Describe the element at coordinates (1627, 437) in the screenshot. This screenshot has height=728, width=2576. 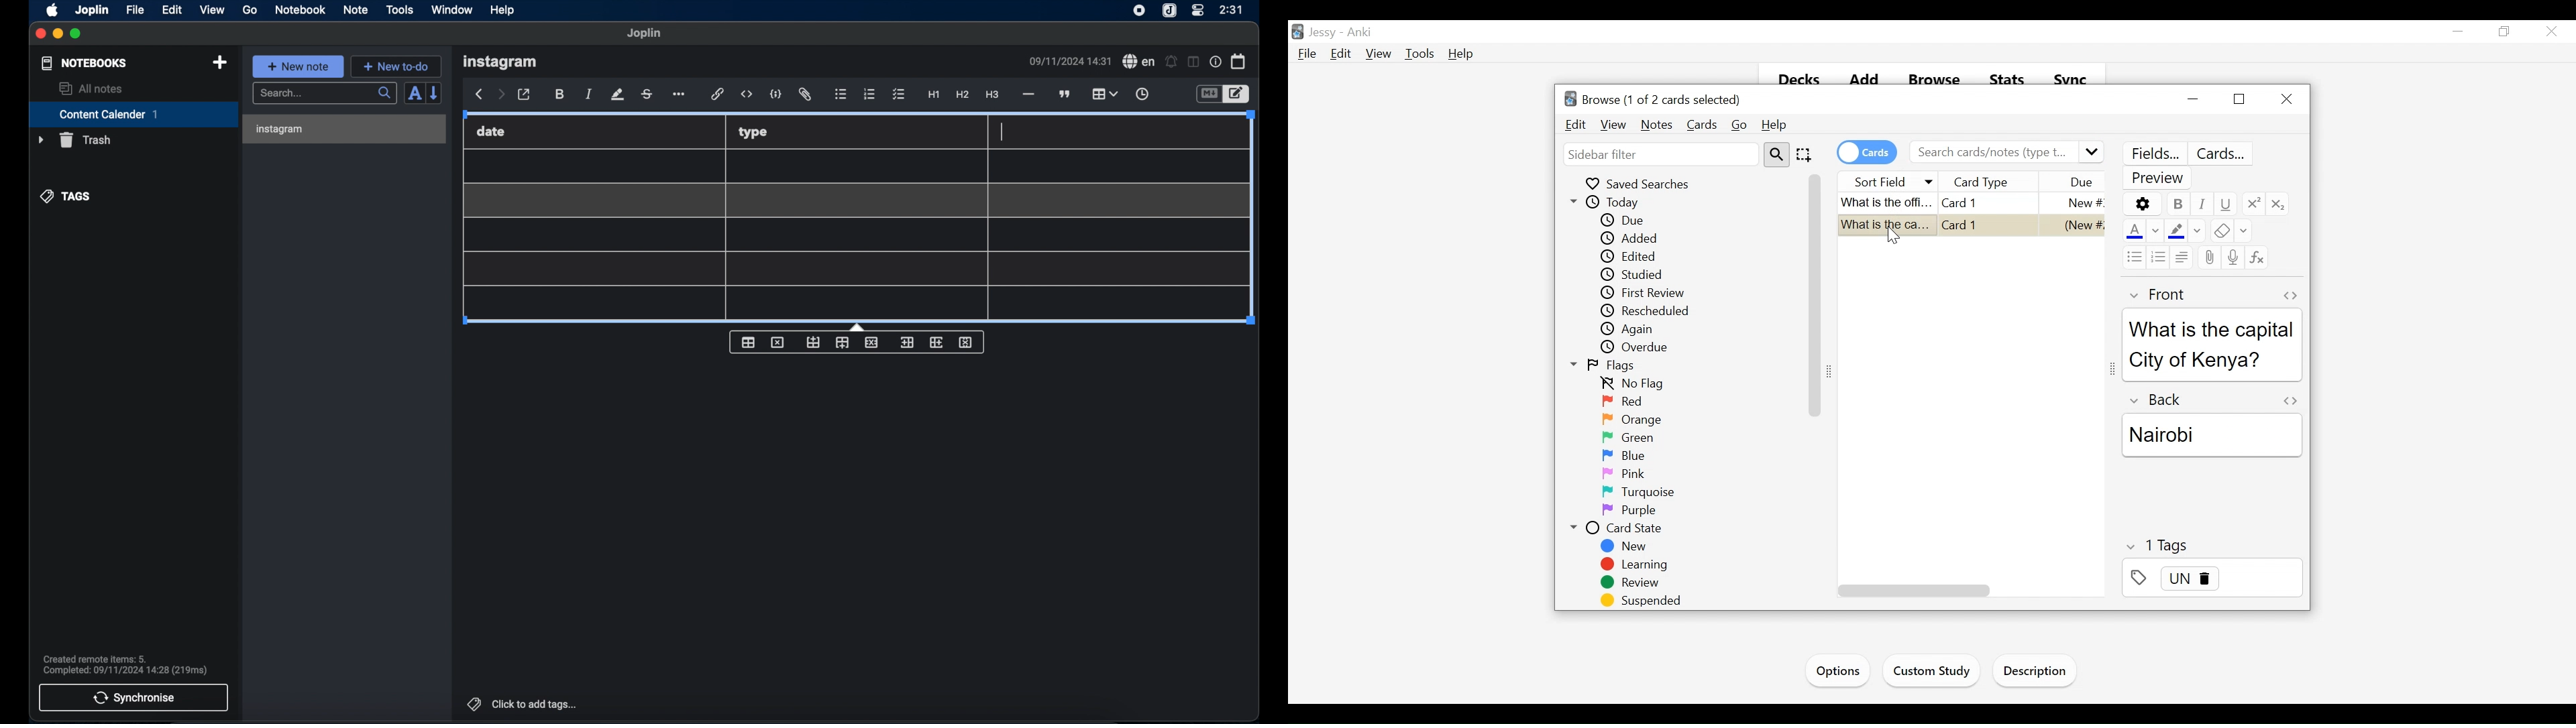
I see `Green` at that location.